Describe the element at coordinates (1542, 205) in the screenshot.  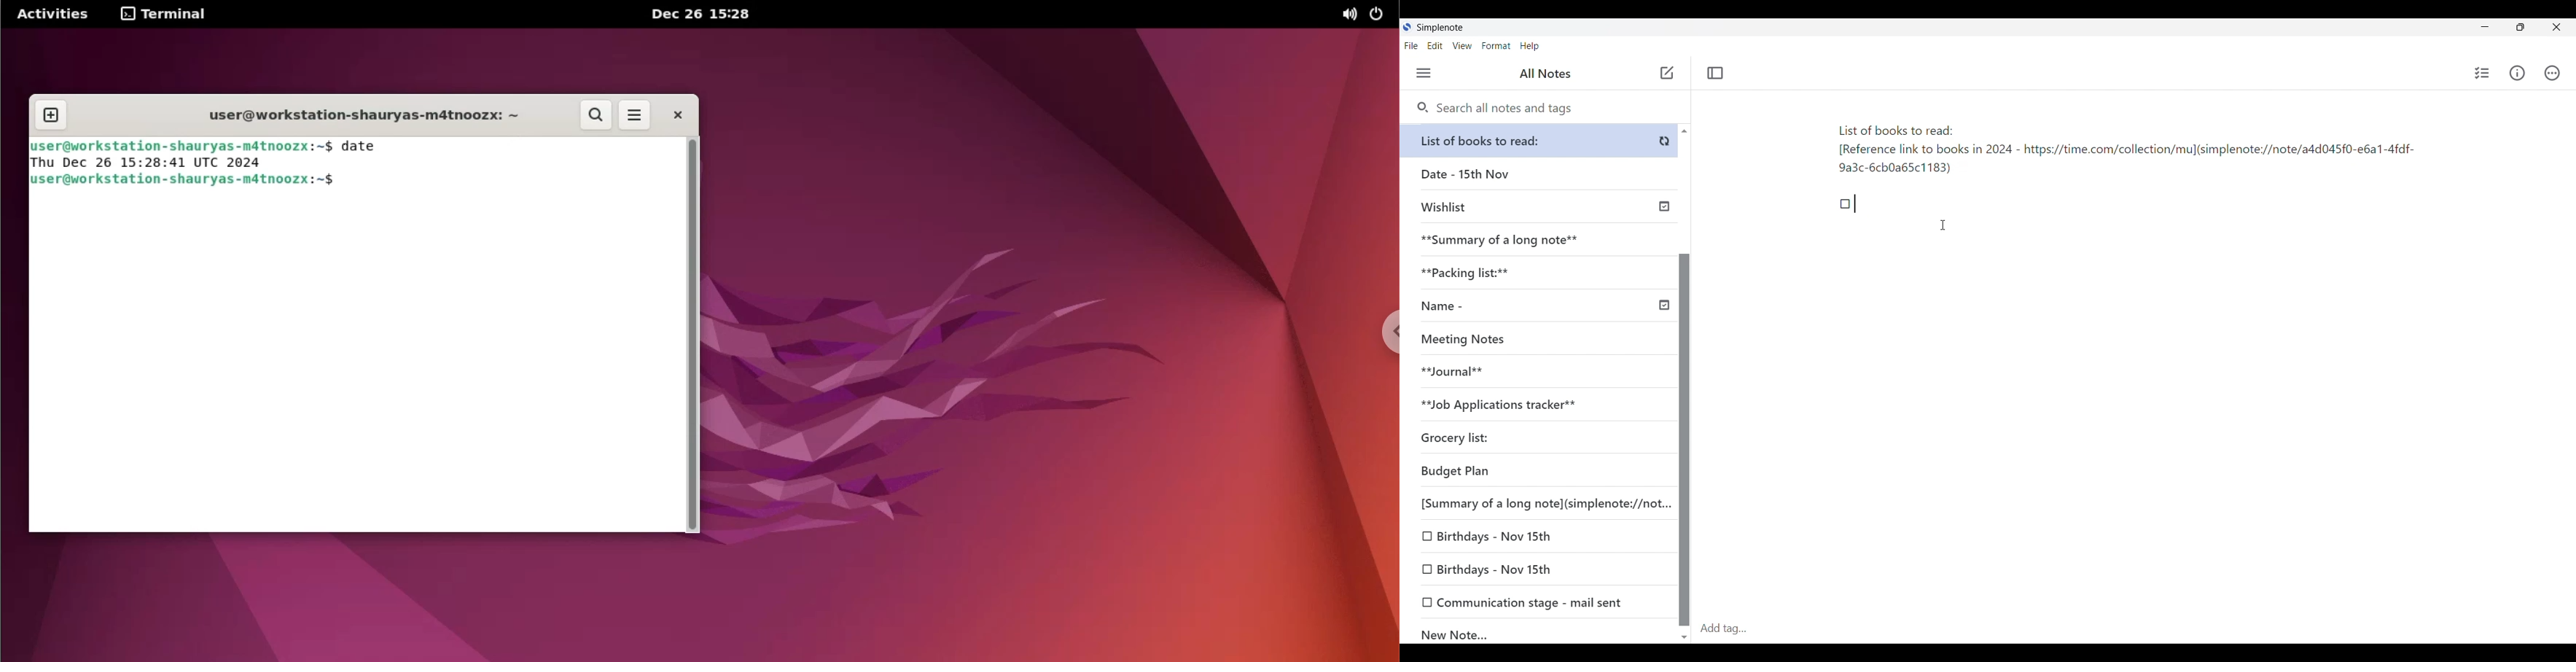
I see `Wishlist` at that location.